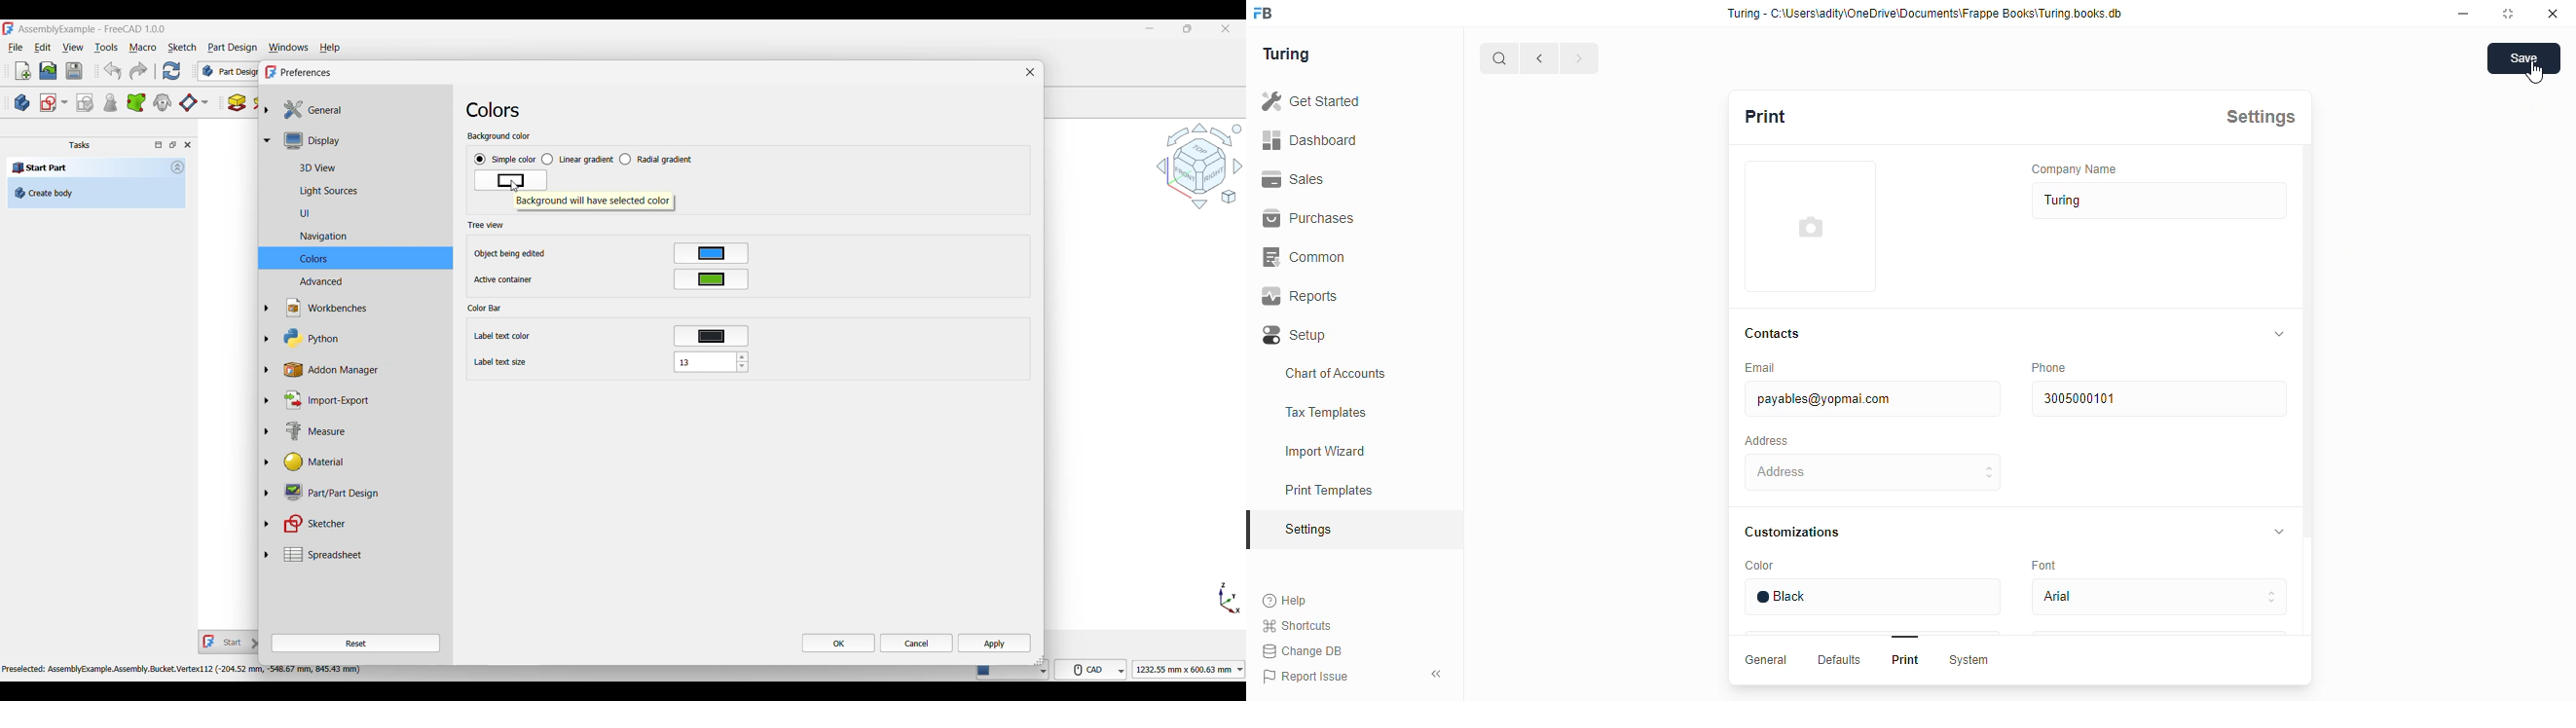 This screenshot has height=728, width=2576. What do you see at coordinates (2162, 597) in the screenshot?
I see `Adal` at bounding box center [2162, 597].